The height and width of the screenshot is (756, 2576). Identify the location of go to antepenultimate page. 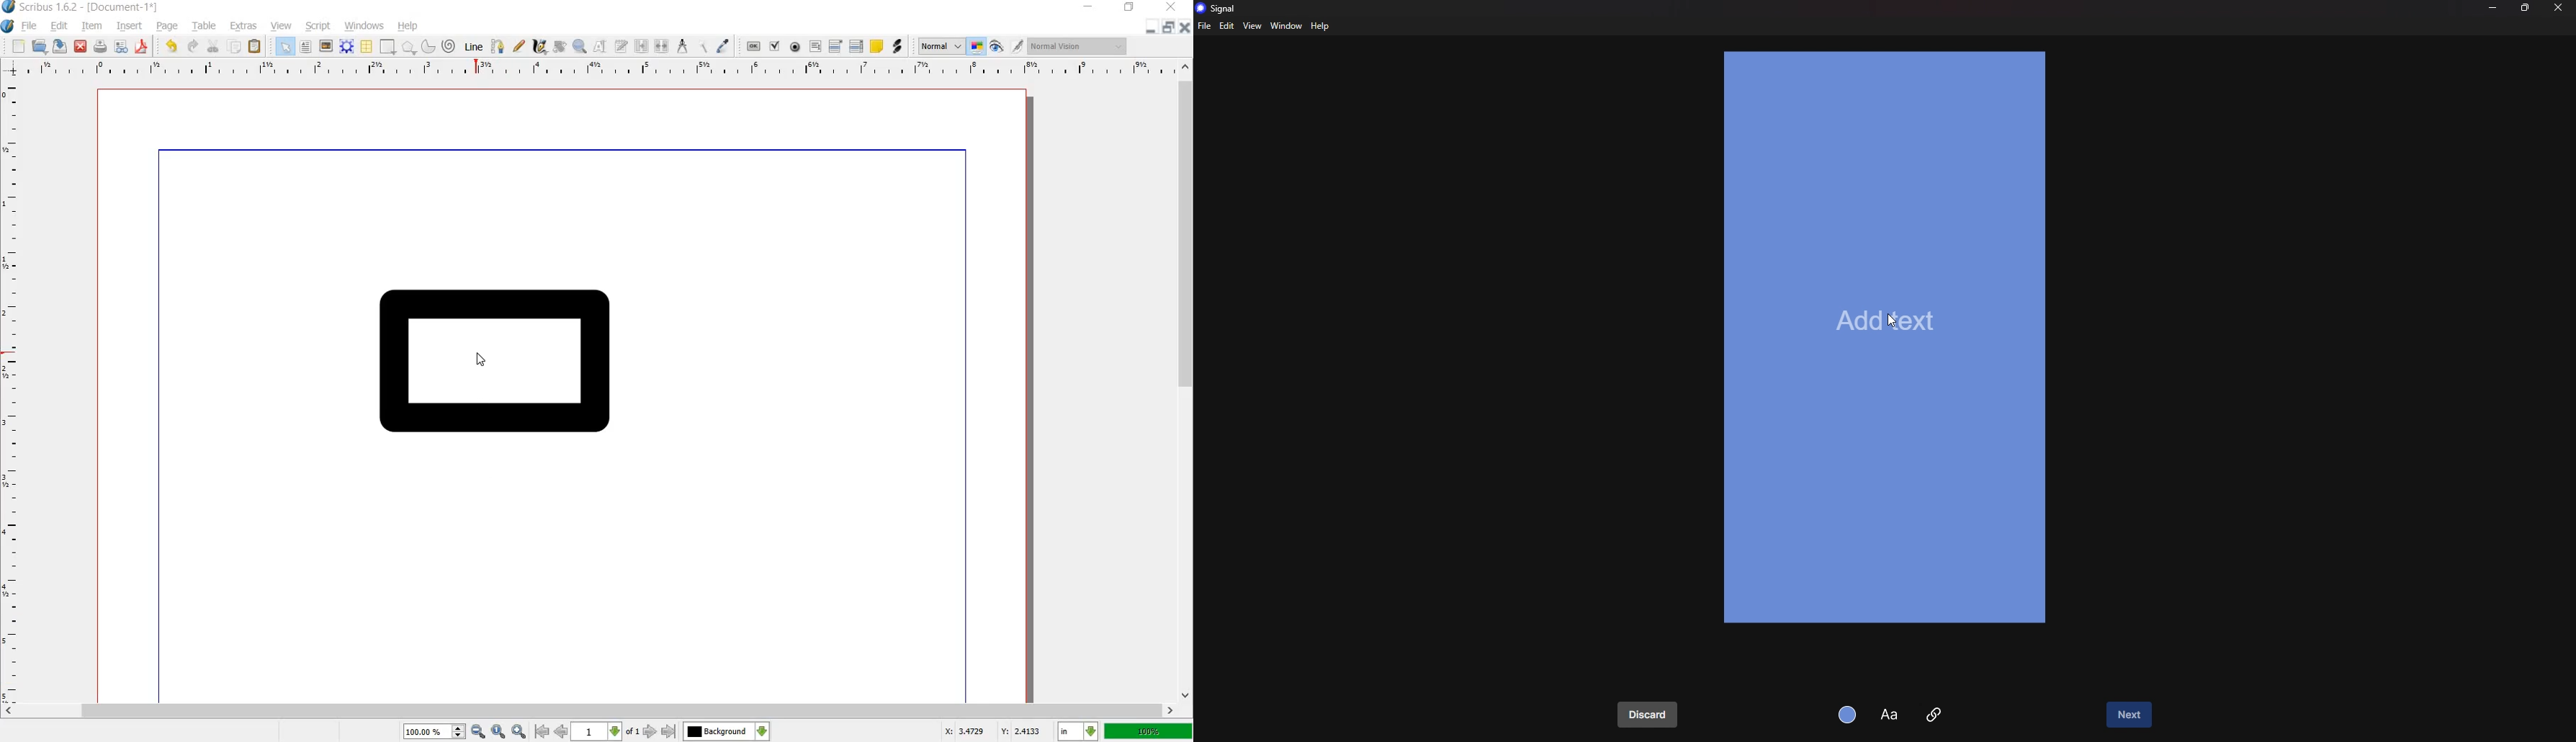
(542, 731).